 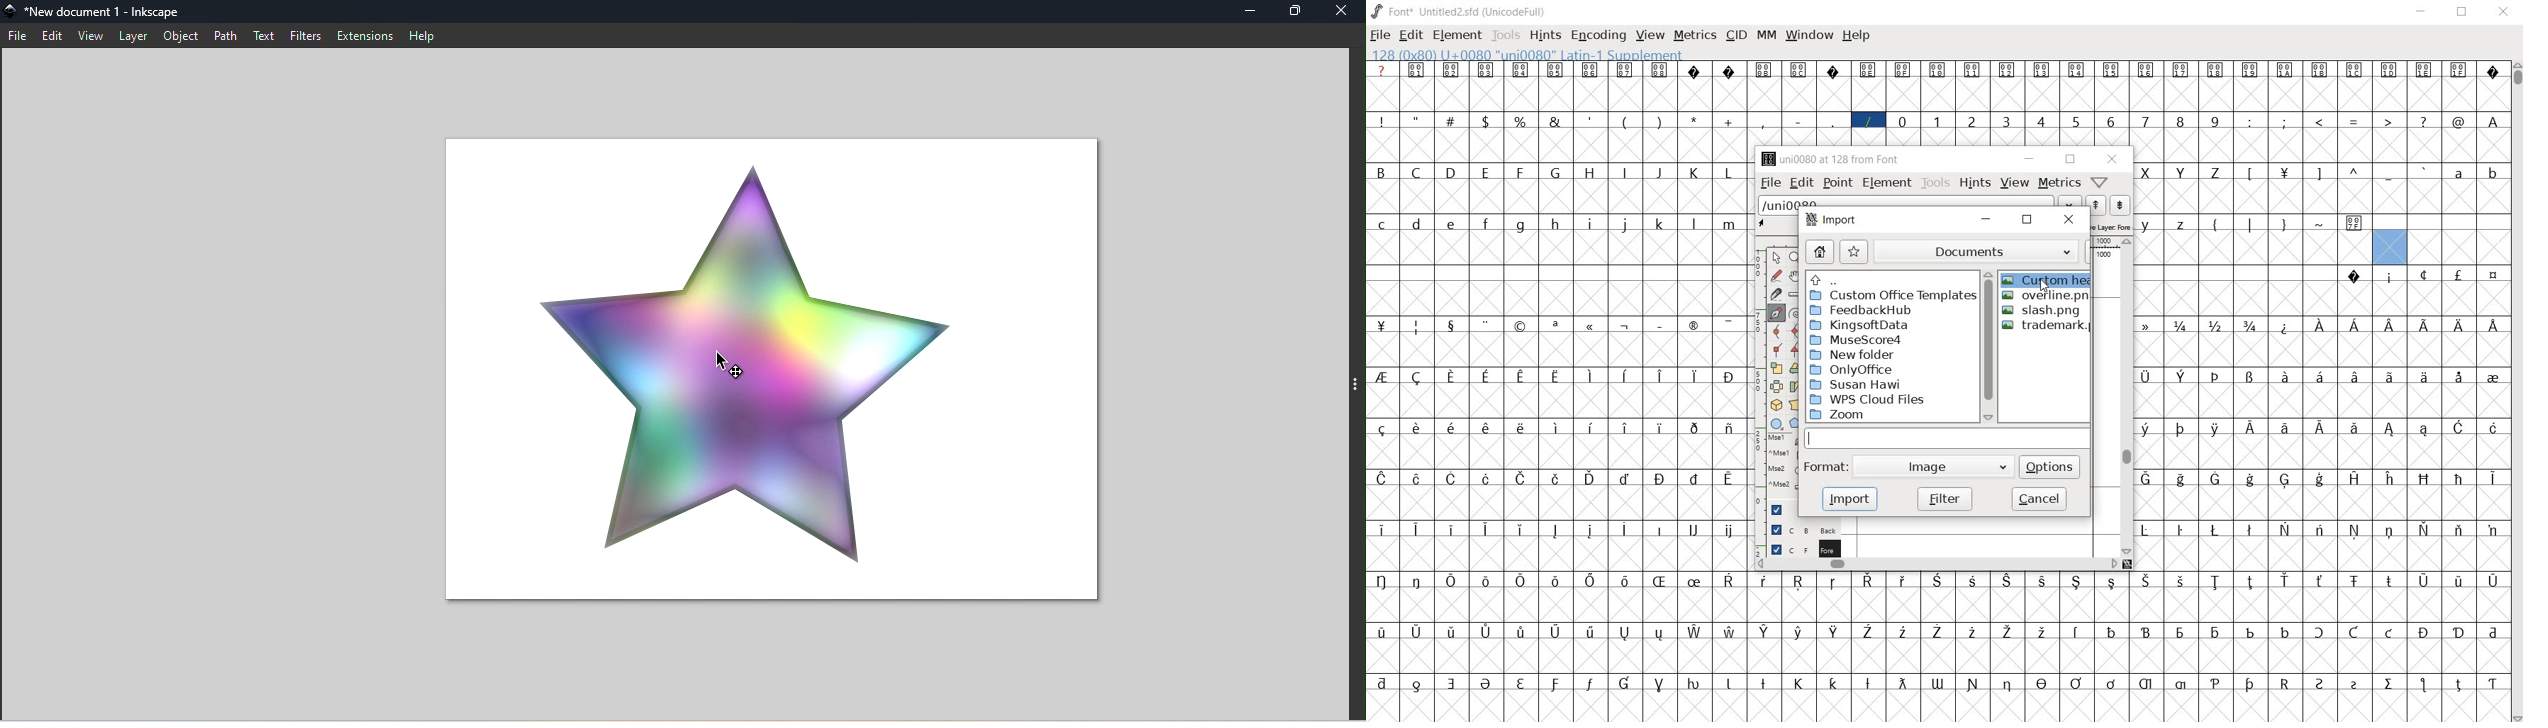 What do you see at coordinates (2459, 427) in the screenshot?
I see `glyph` at bounding box center [2459, 427].